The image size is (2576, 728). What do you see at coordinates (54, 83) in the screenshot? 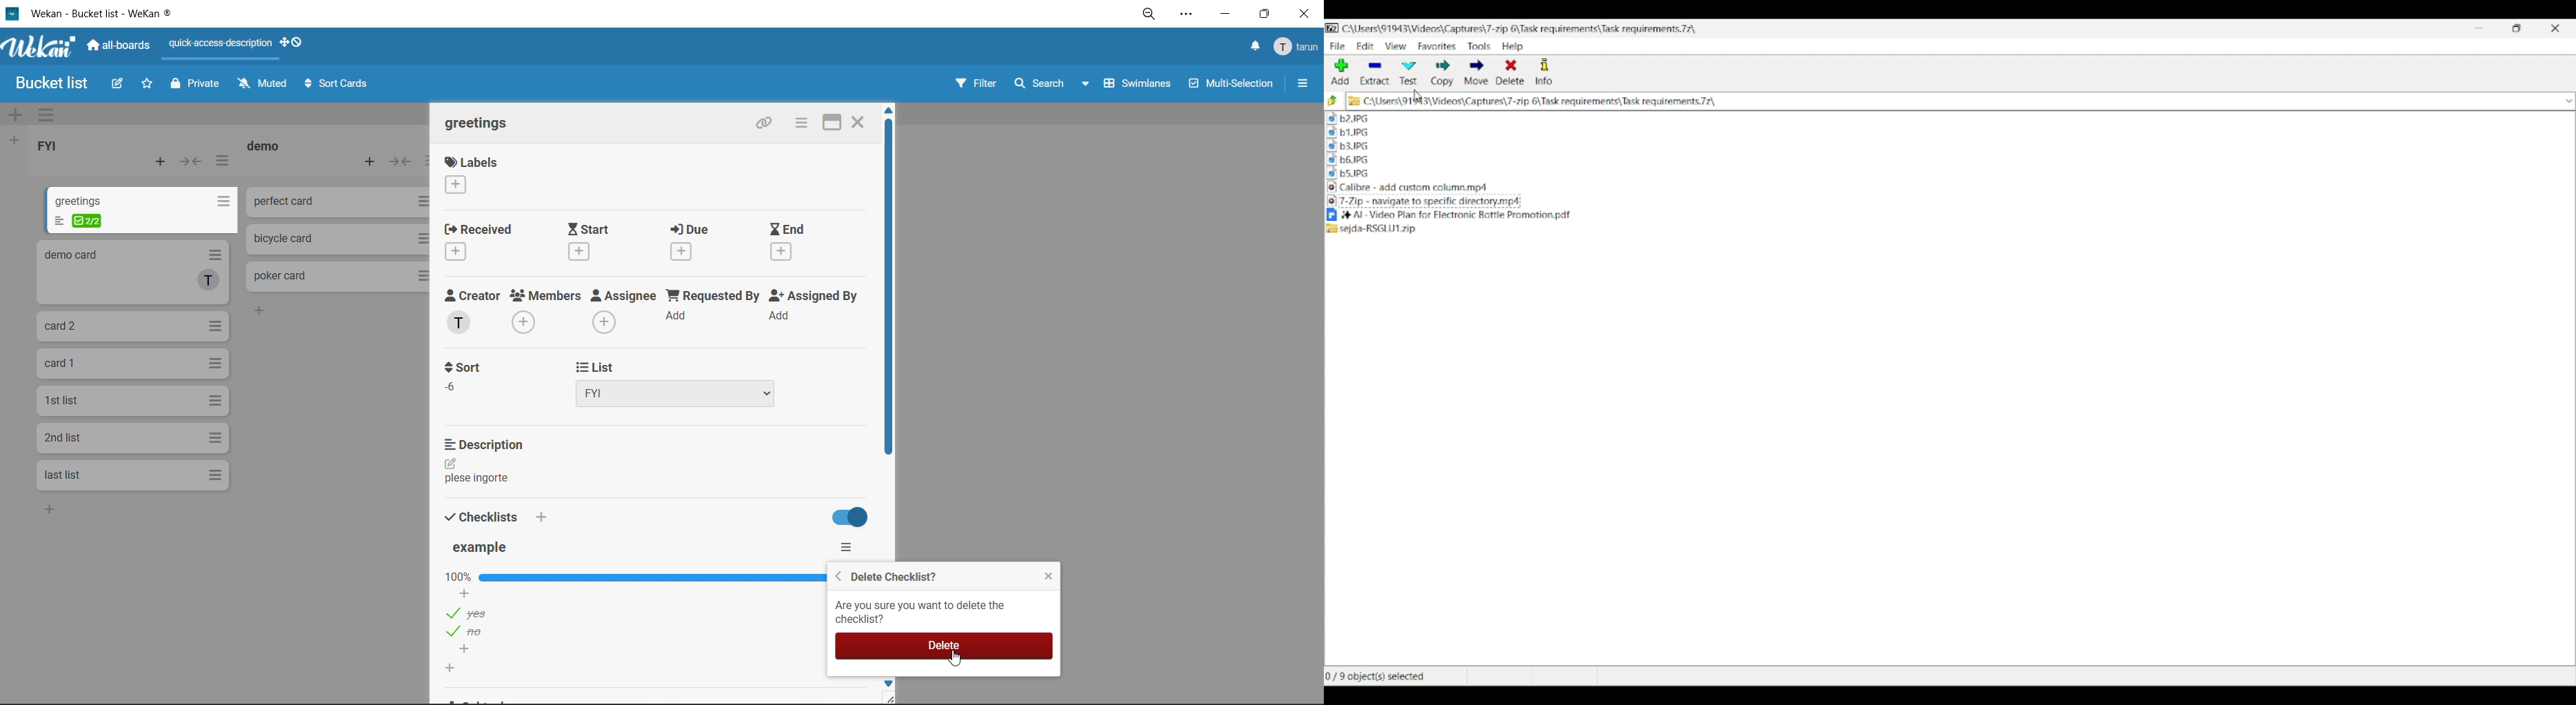
I see `board name` at bounding box center [54, 83].